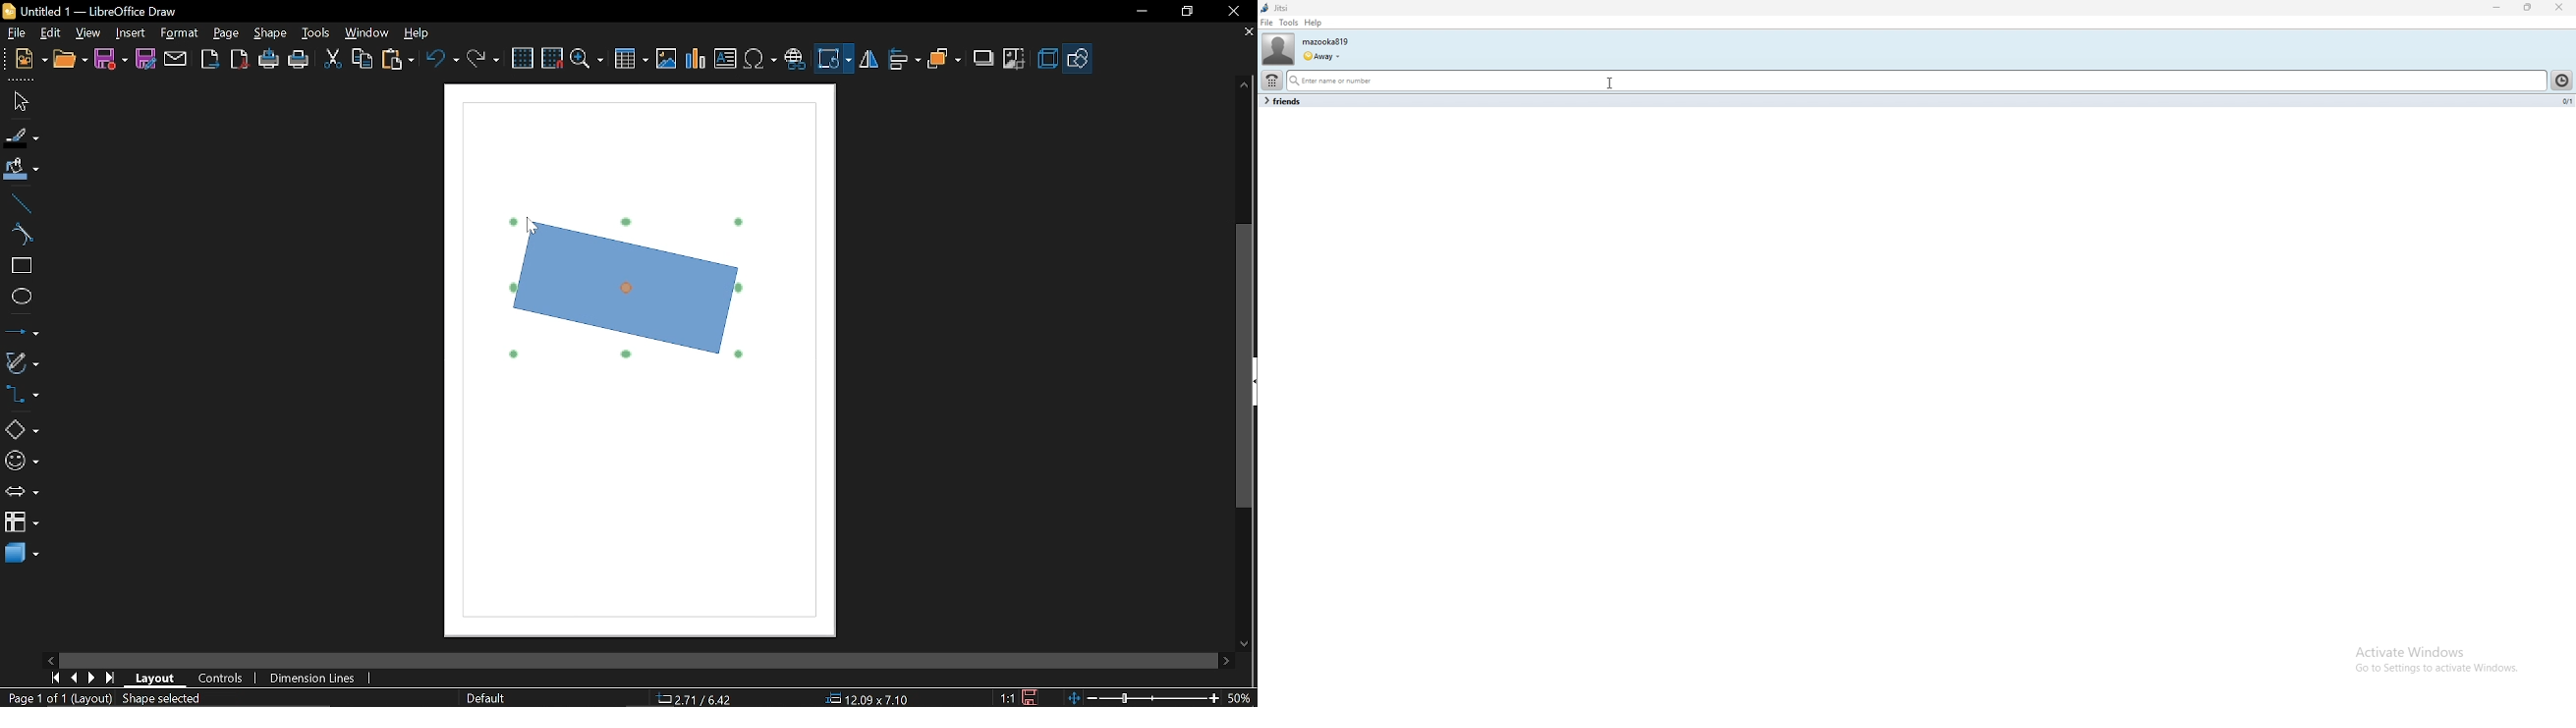 This screenshot has height=728, width=2576. Describe the element at coordinates (367, 35) in the screenshot. I see `window` at that location.